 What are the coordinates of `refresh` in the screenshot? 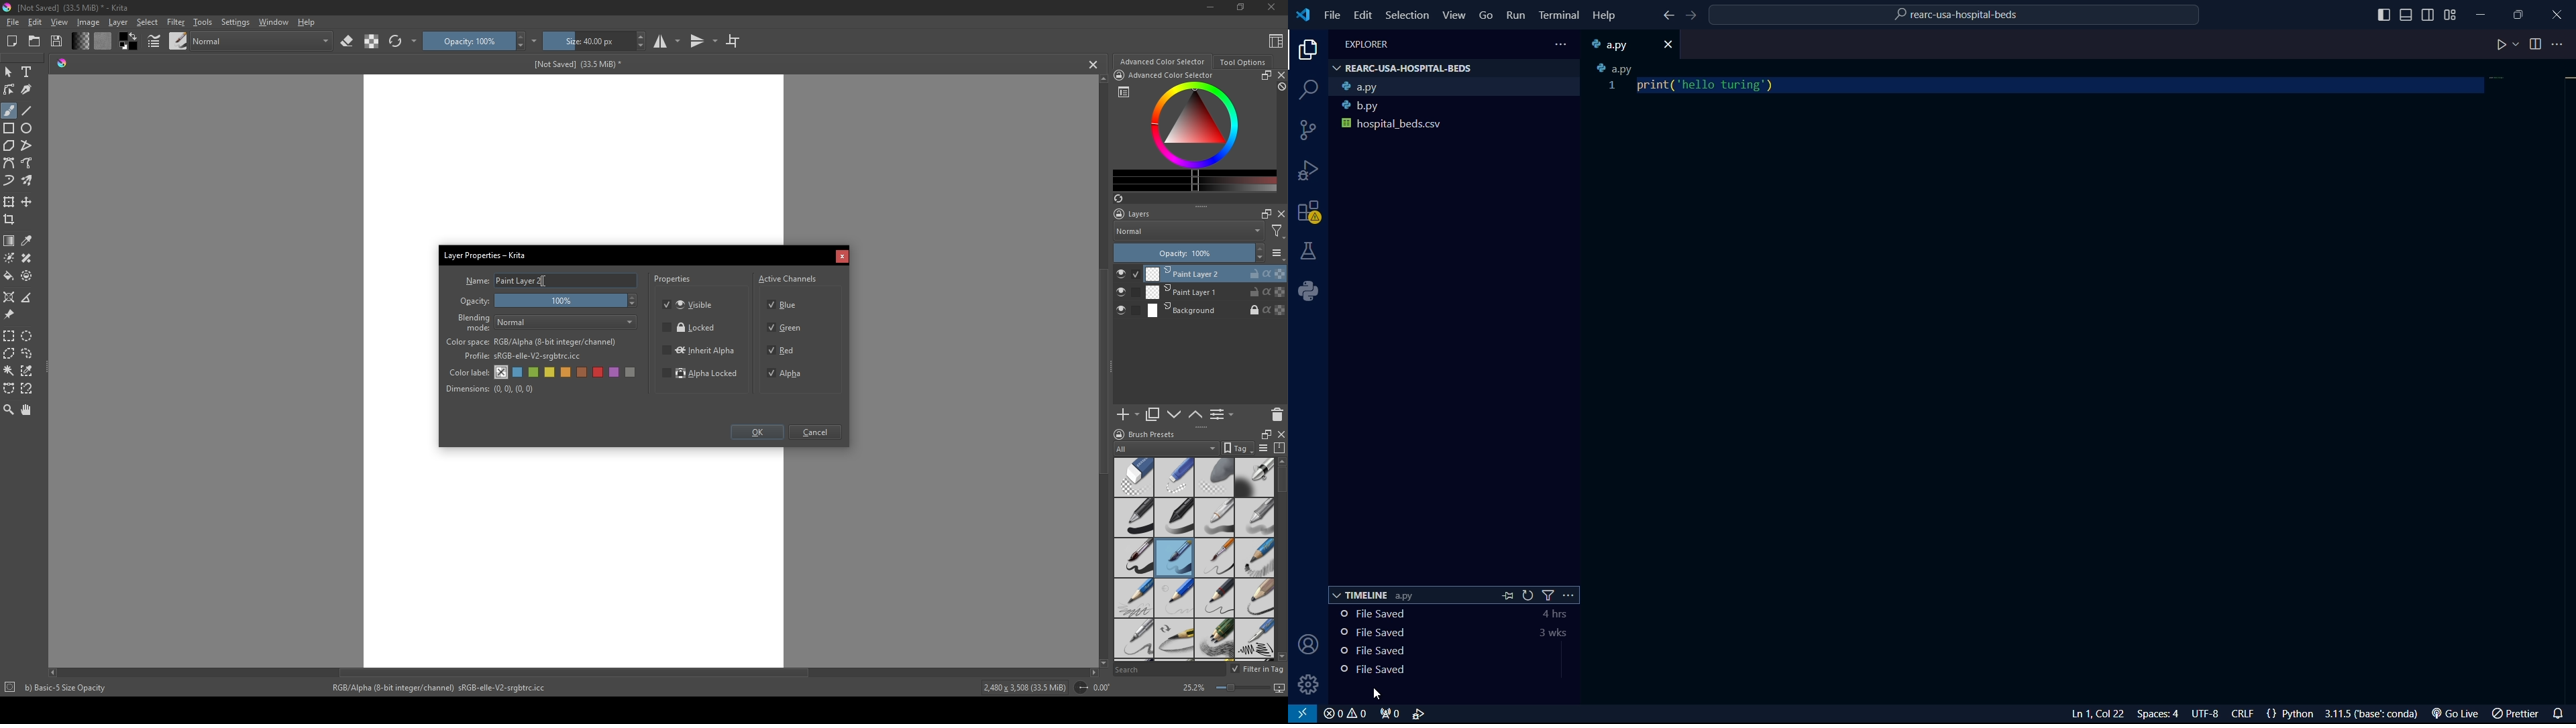 It's located at (1118, 198).